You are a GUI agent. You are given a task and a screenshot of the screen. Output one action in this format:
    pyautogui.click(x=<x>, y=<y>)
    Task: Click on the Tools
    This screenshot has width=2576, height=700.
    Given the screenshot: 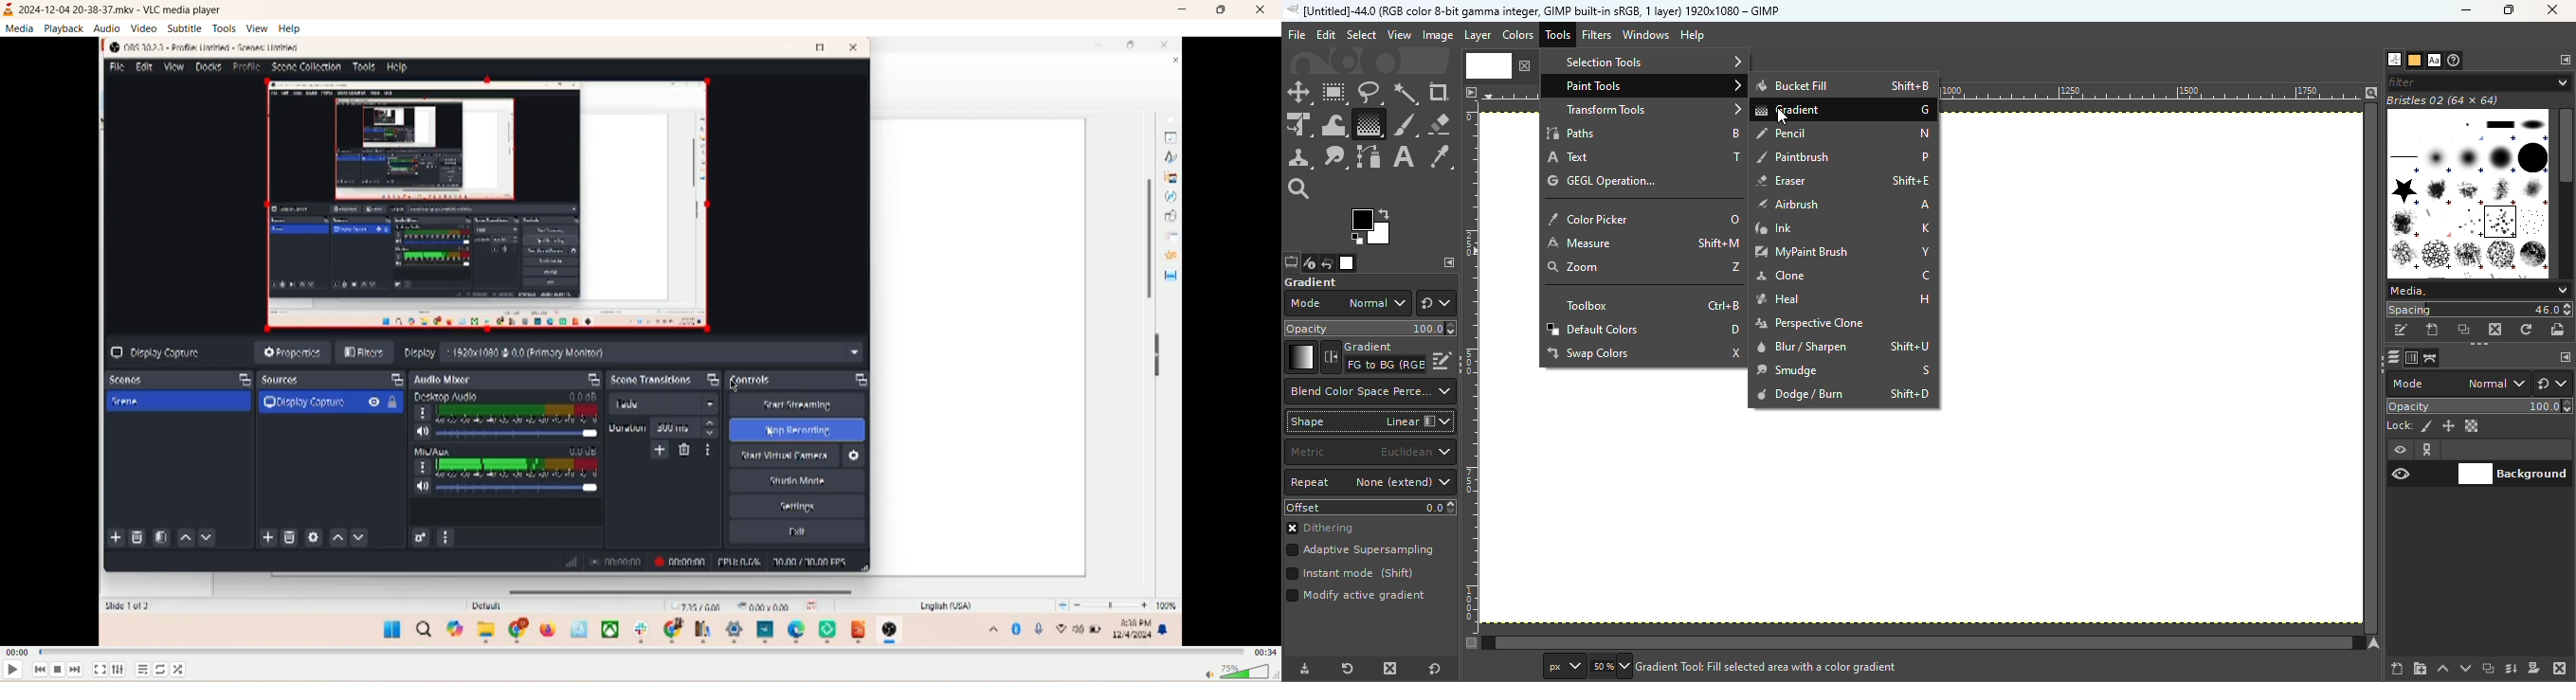 What is the action you would take?
    pyautogui.click(x=1560, y=37)
    